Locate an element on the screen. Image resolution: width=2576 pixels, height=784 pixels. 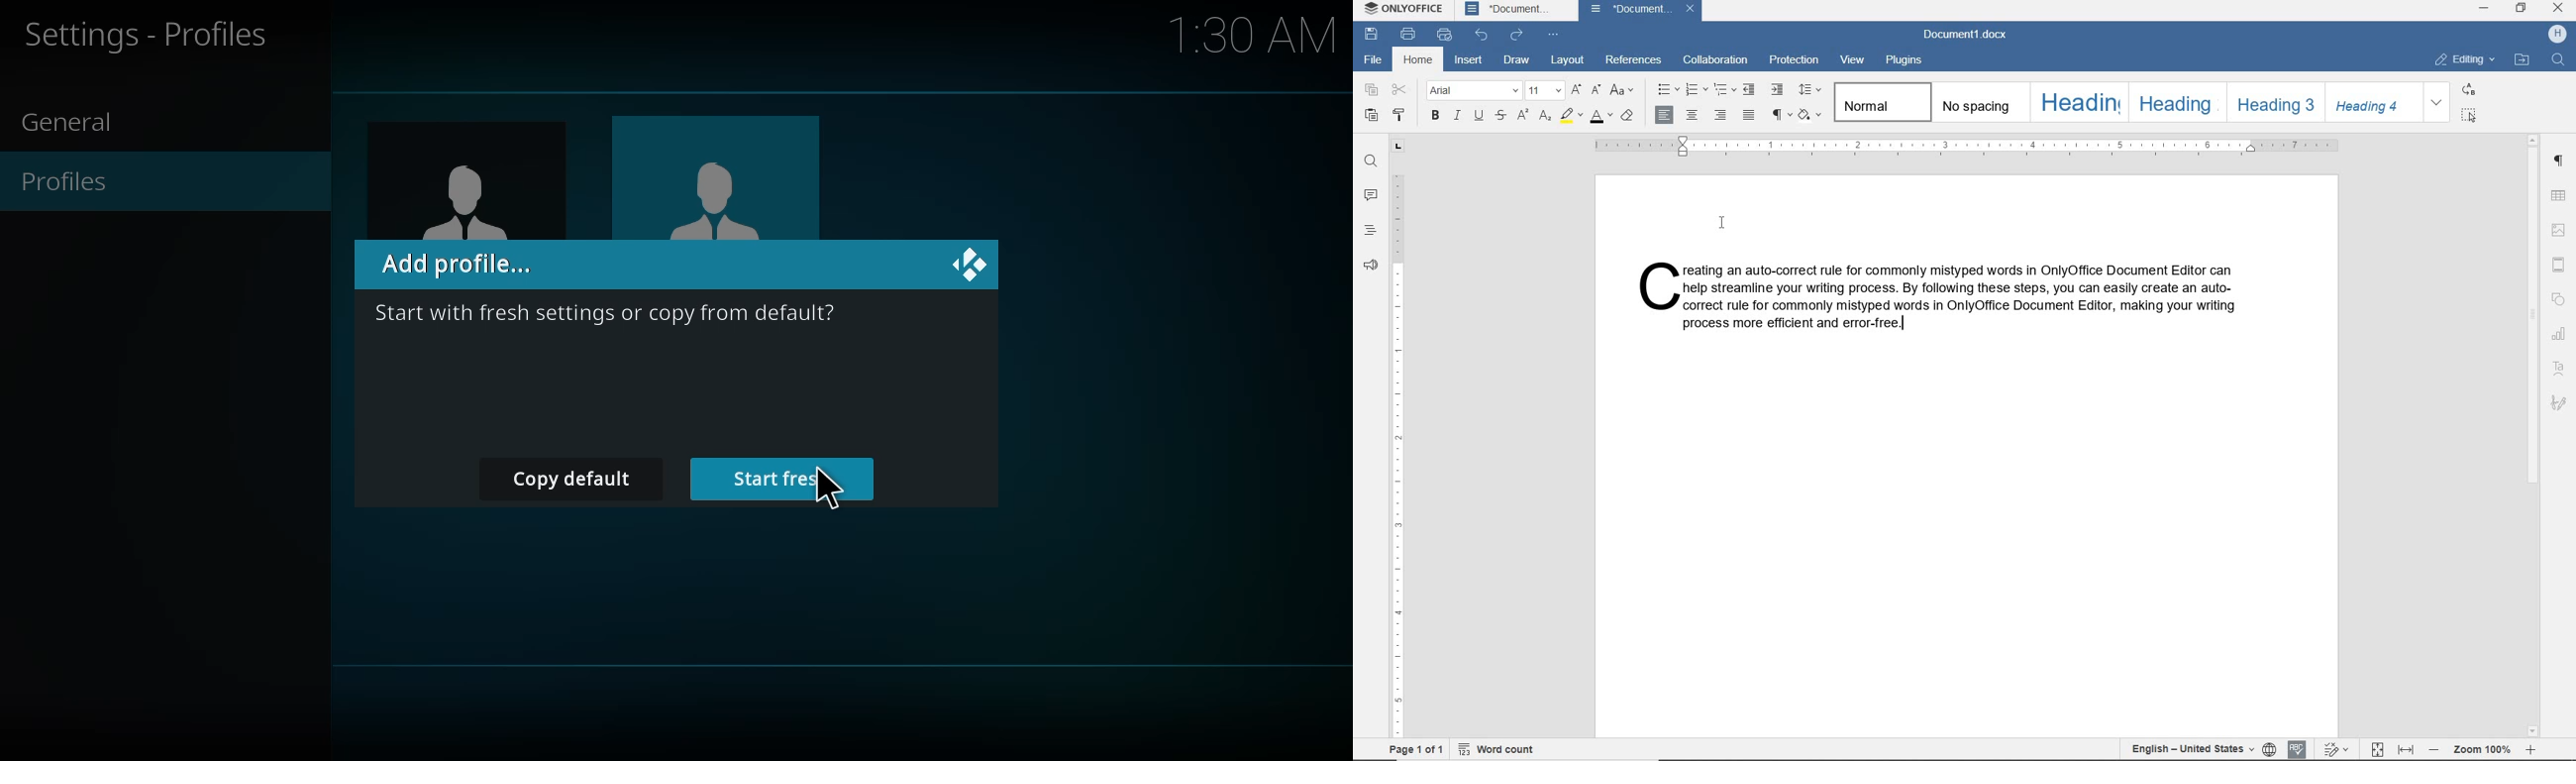
CURSOR is located at coordinates (1722, 223).